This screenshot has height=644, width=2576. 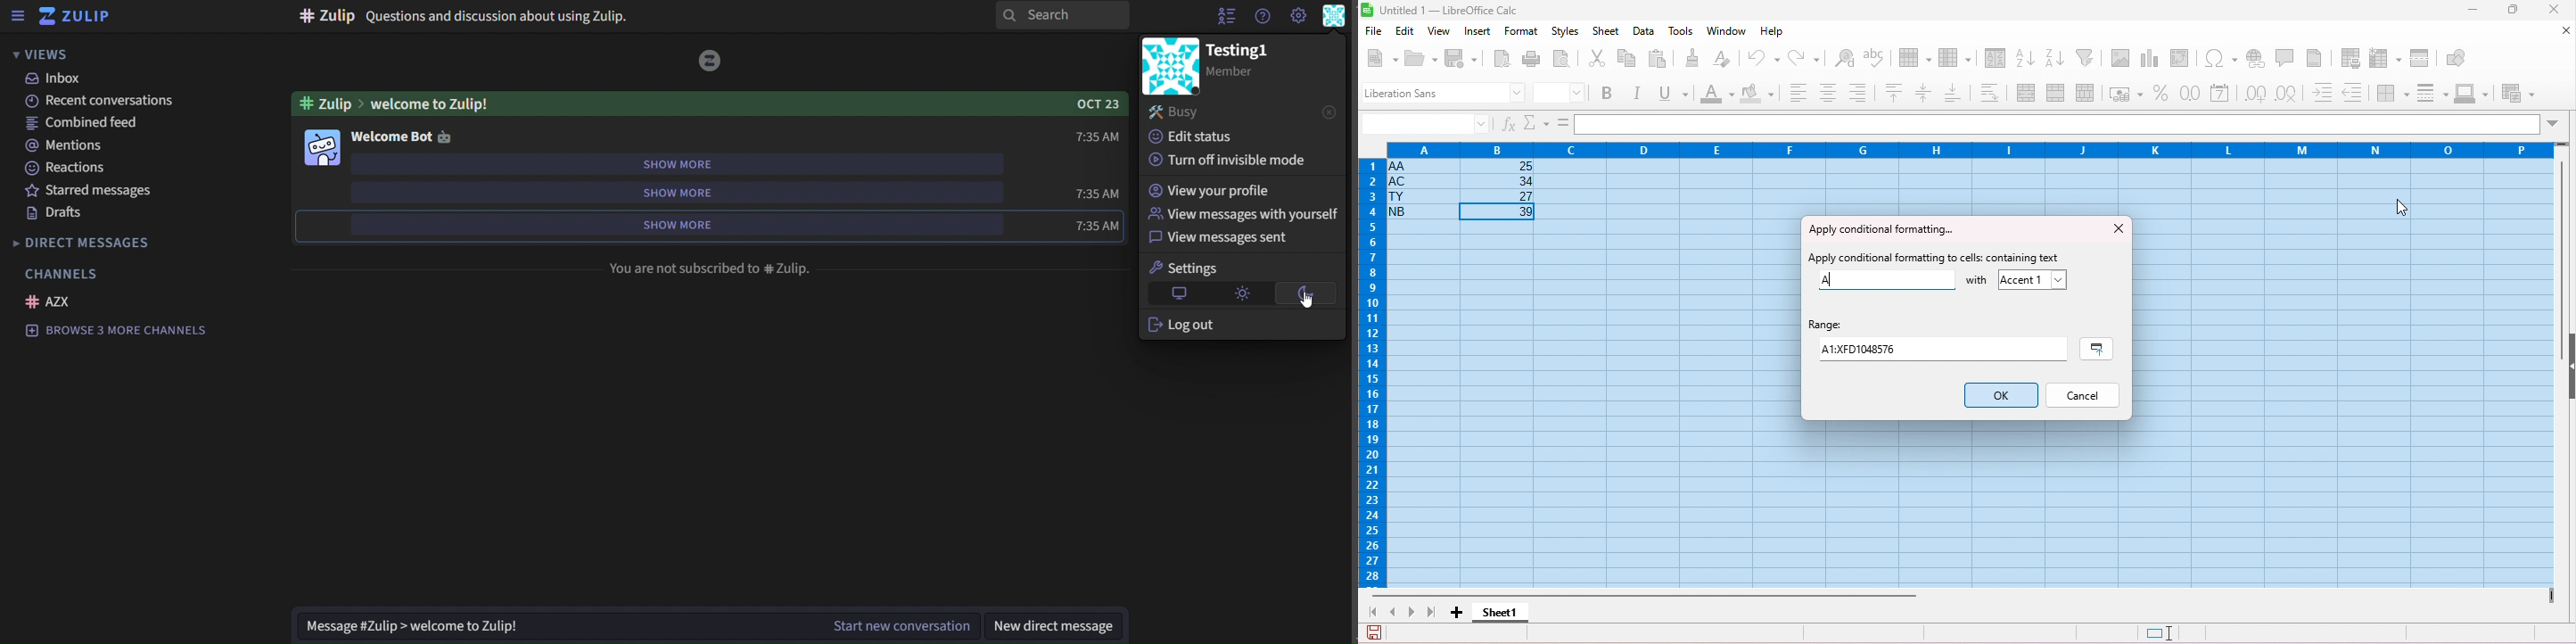 I want to click on image, so click(x=323, y=146).